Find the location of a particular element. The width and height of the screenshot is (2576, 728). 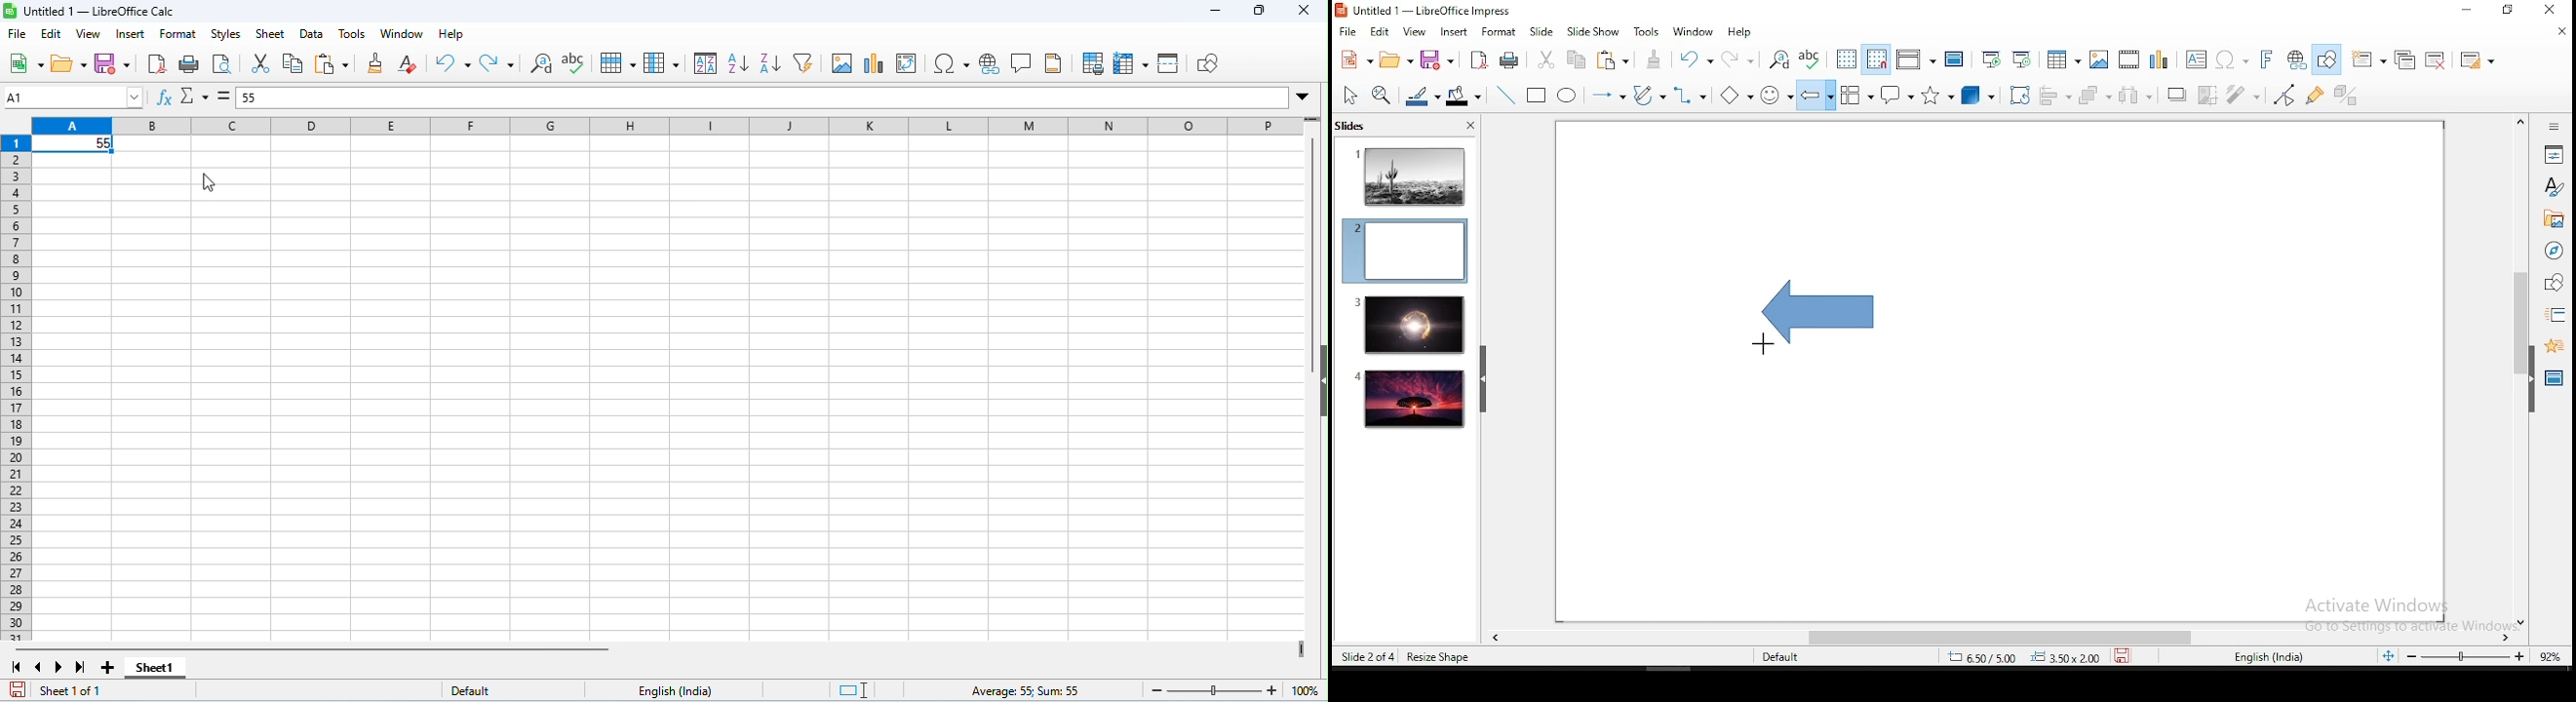

insert image is located at coordinates (843, 64).